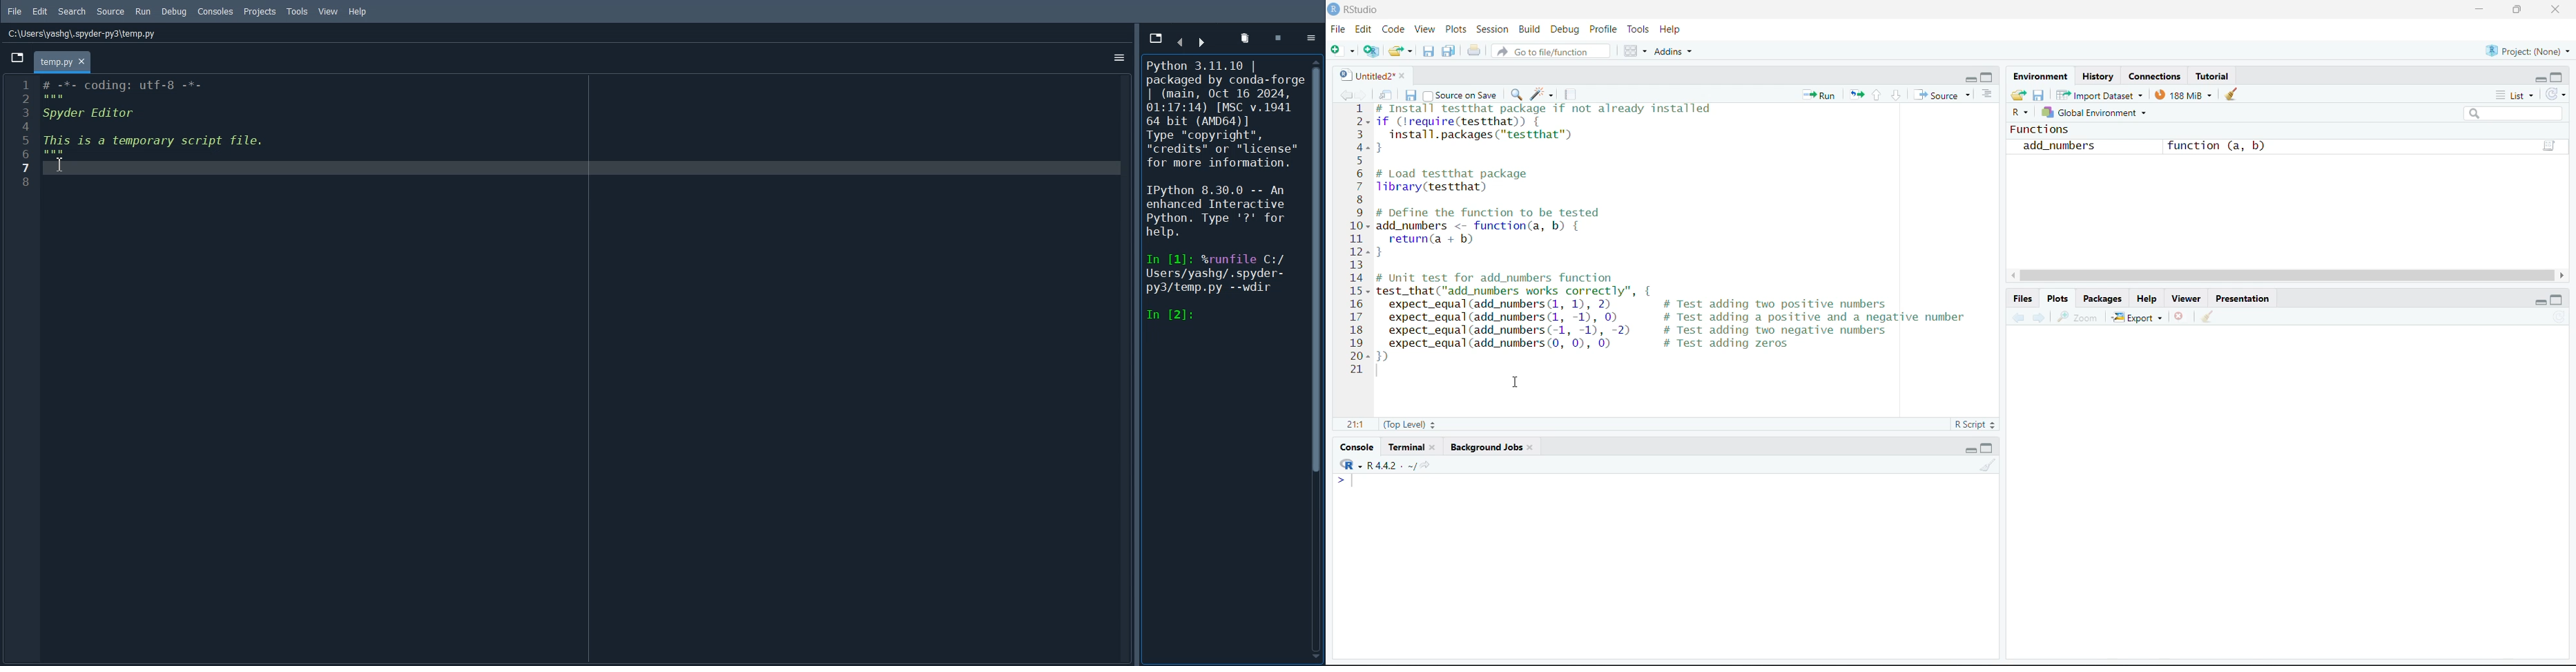 The height and width of the screenshot is (672, 2576). What do you see at coordinates (64, 61) in the screenshot?
I see `temp.py` at bounding box center [64, 61].